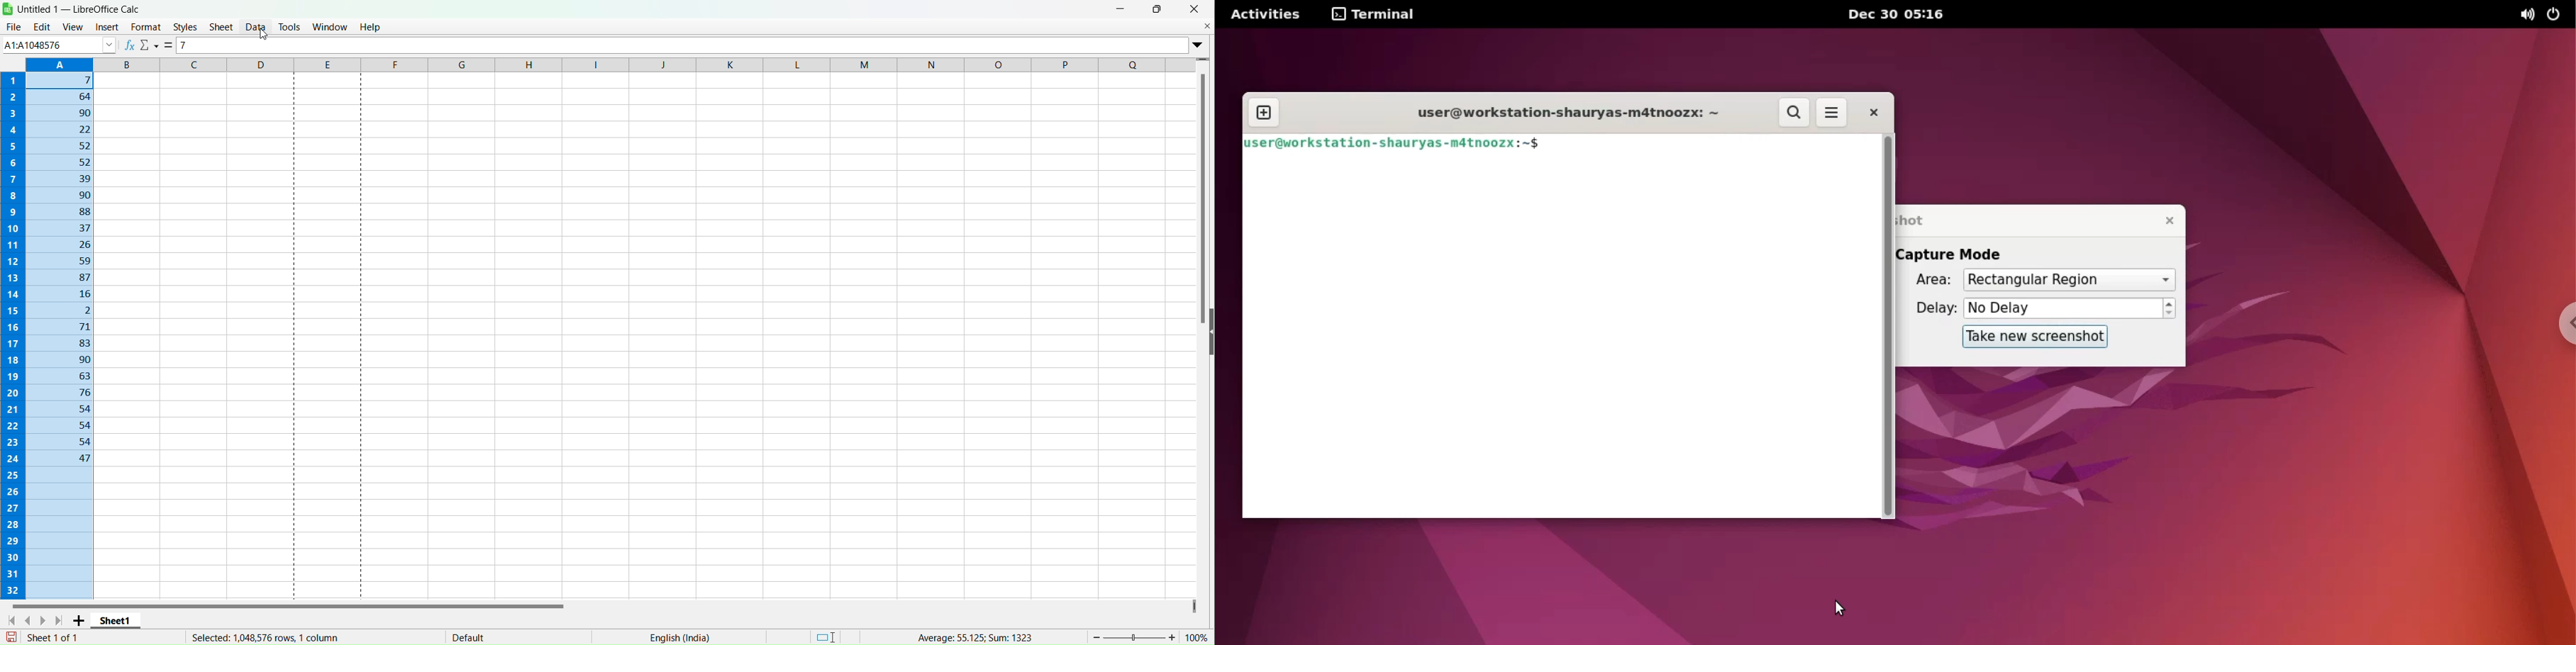 The width and height of the screenshot is (2576, 672). What do you see at coordinates (468, 634) in the screenshot?
I see `Default` at bounding box center [468, 634].